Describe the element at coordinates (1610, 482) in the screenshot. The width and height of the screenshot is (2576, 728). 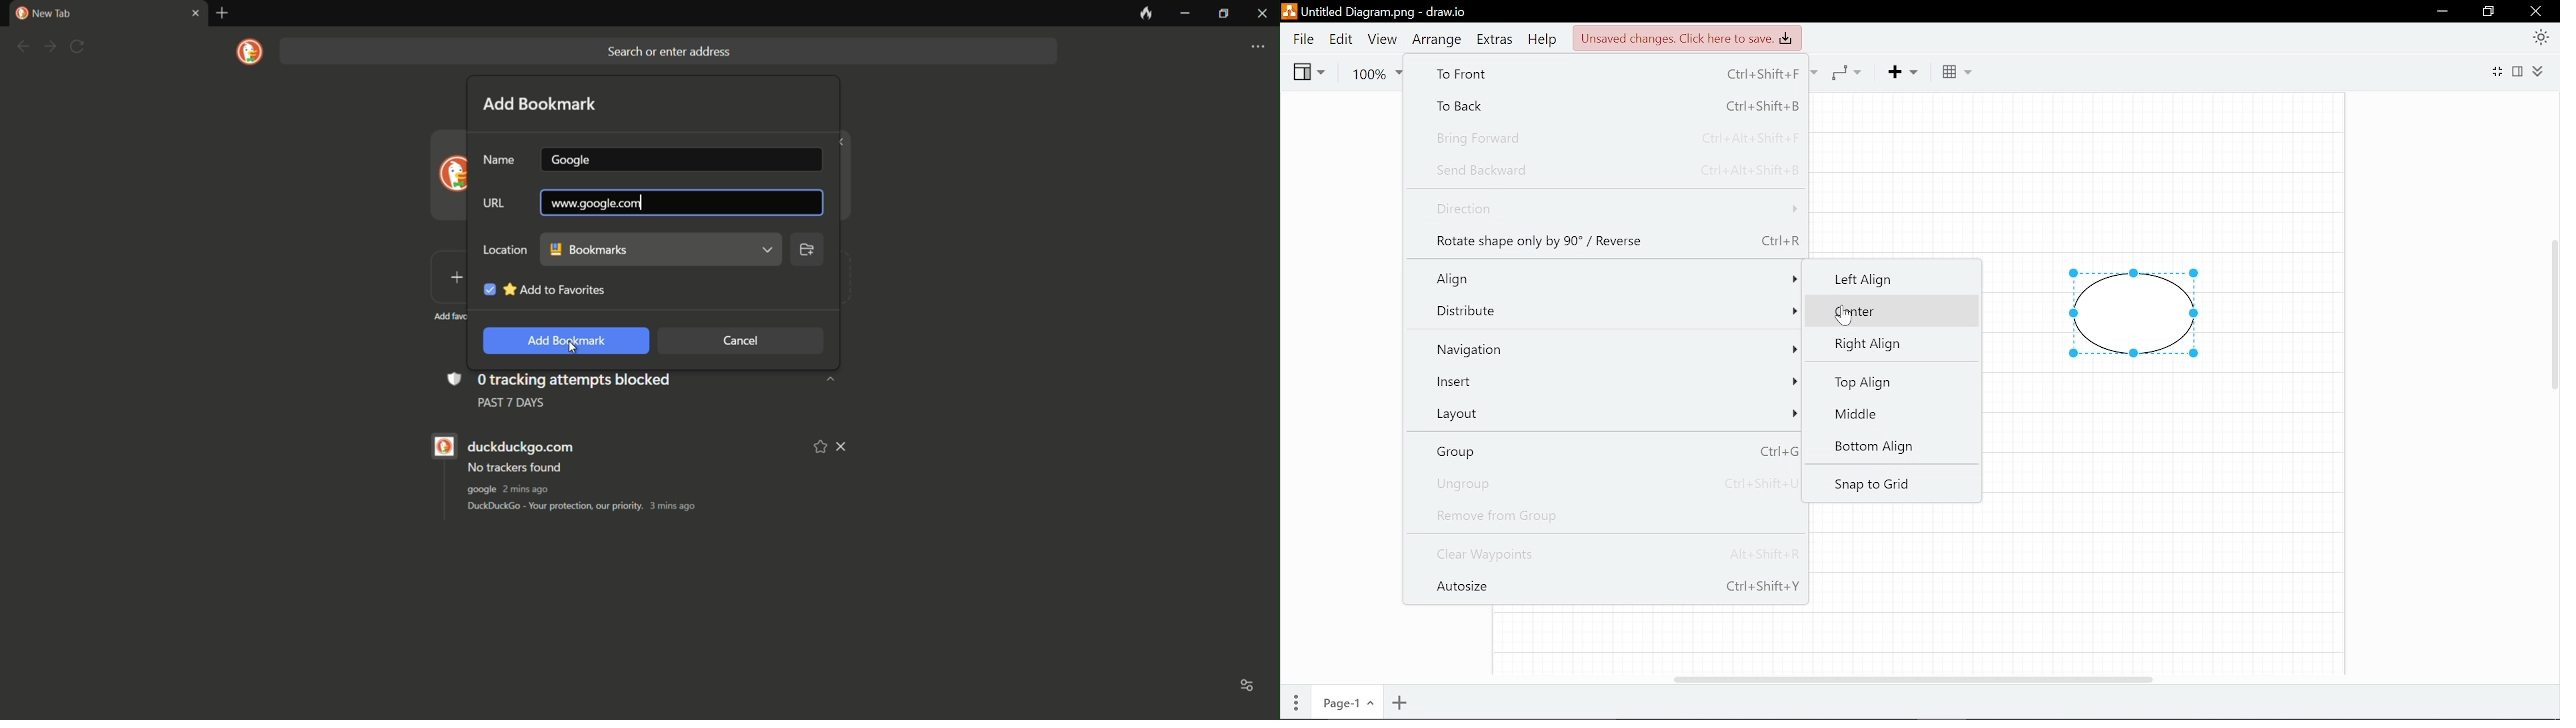
I see `Ungroup` at that location.